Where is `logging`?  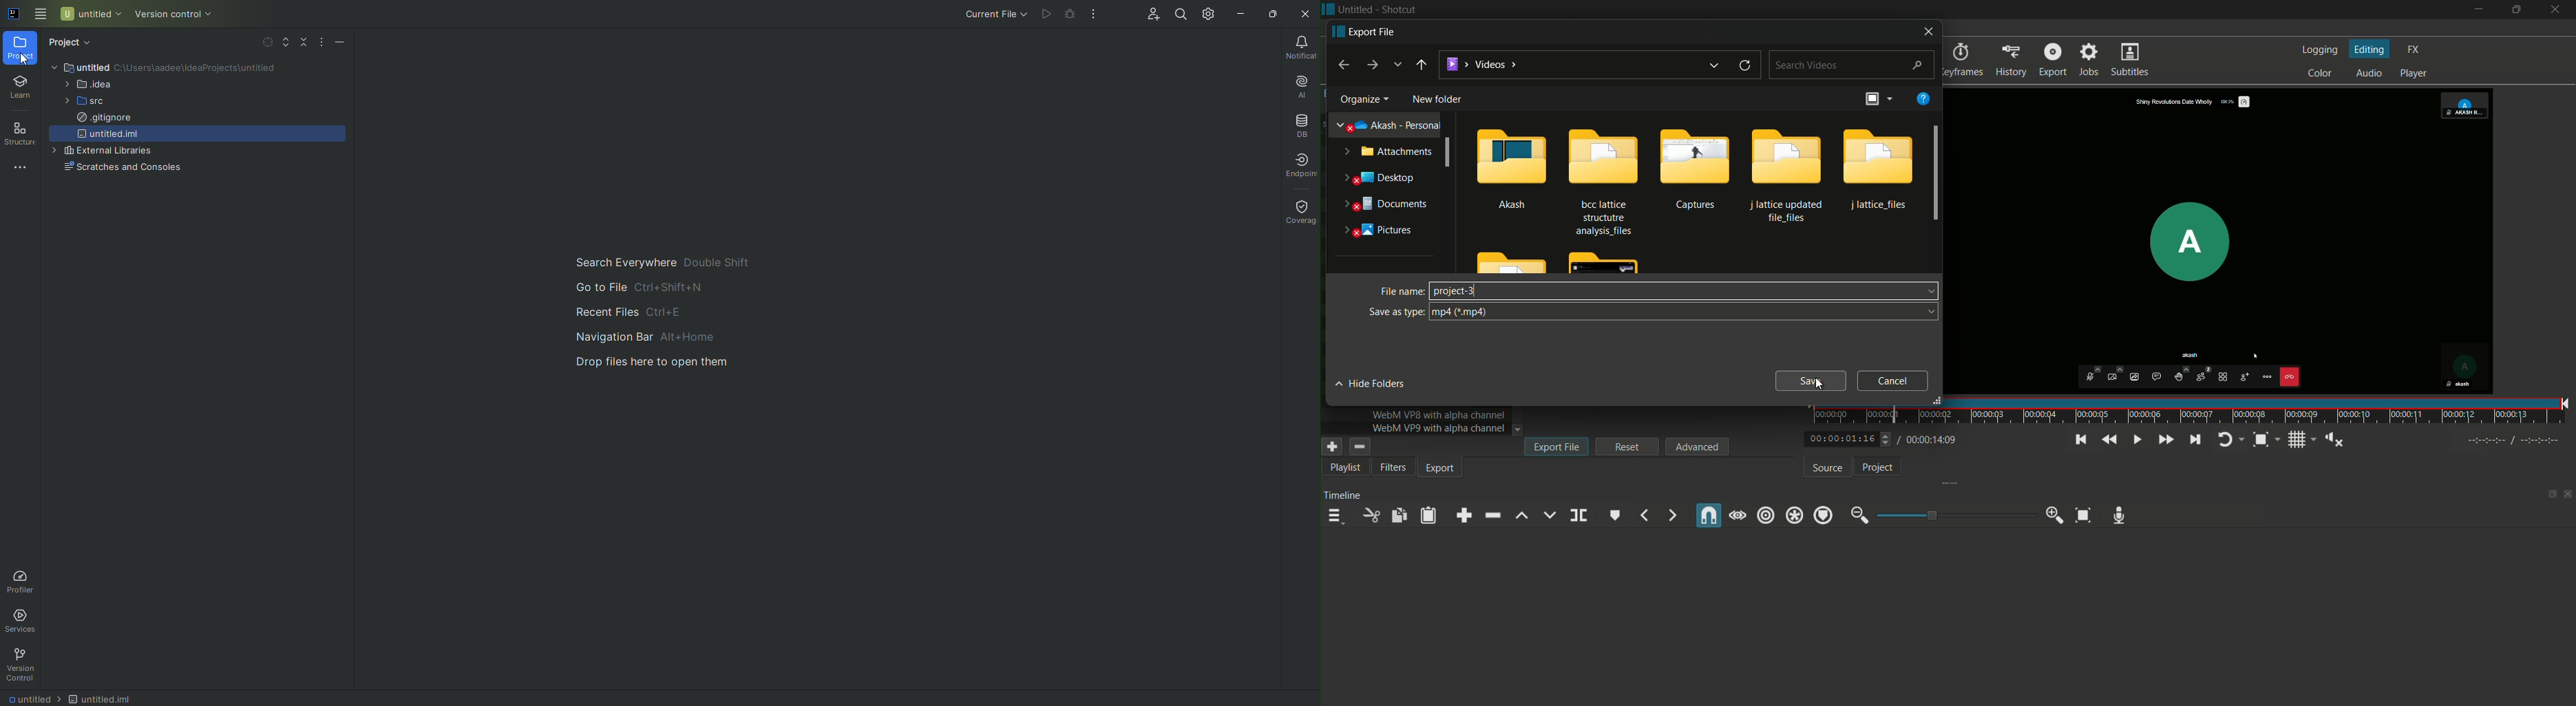
logging is located at coordinates (2320, 50).